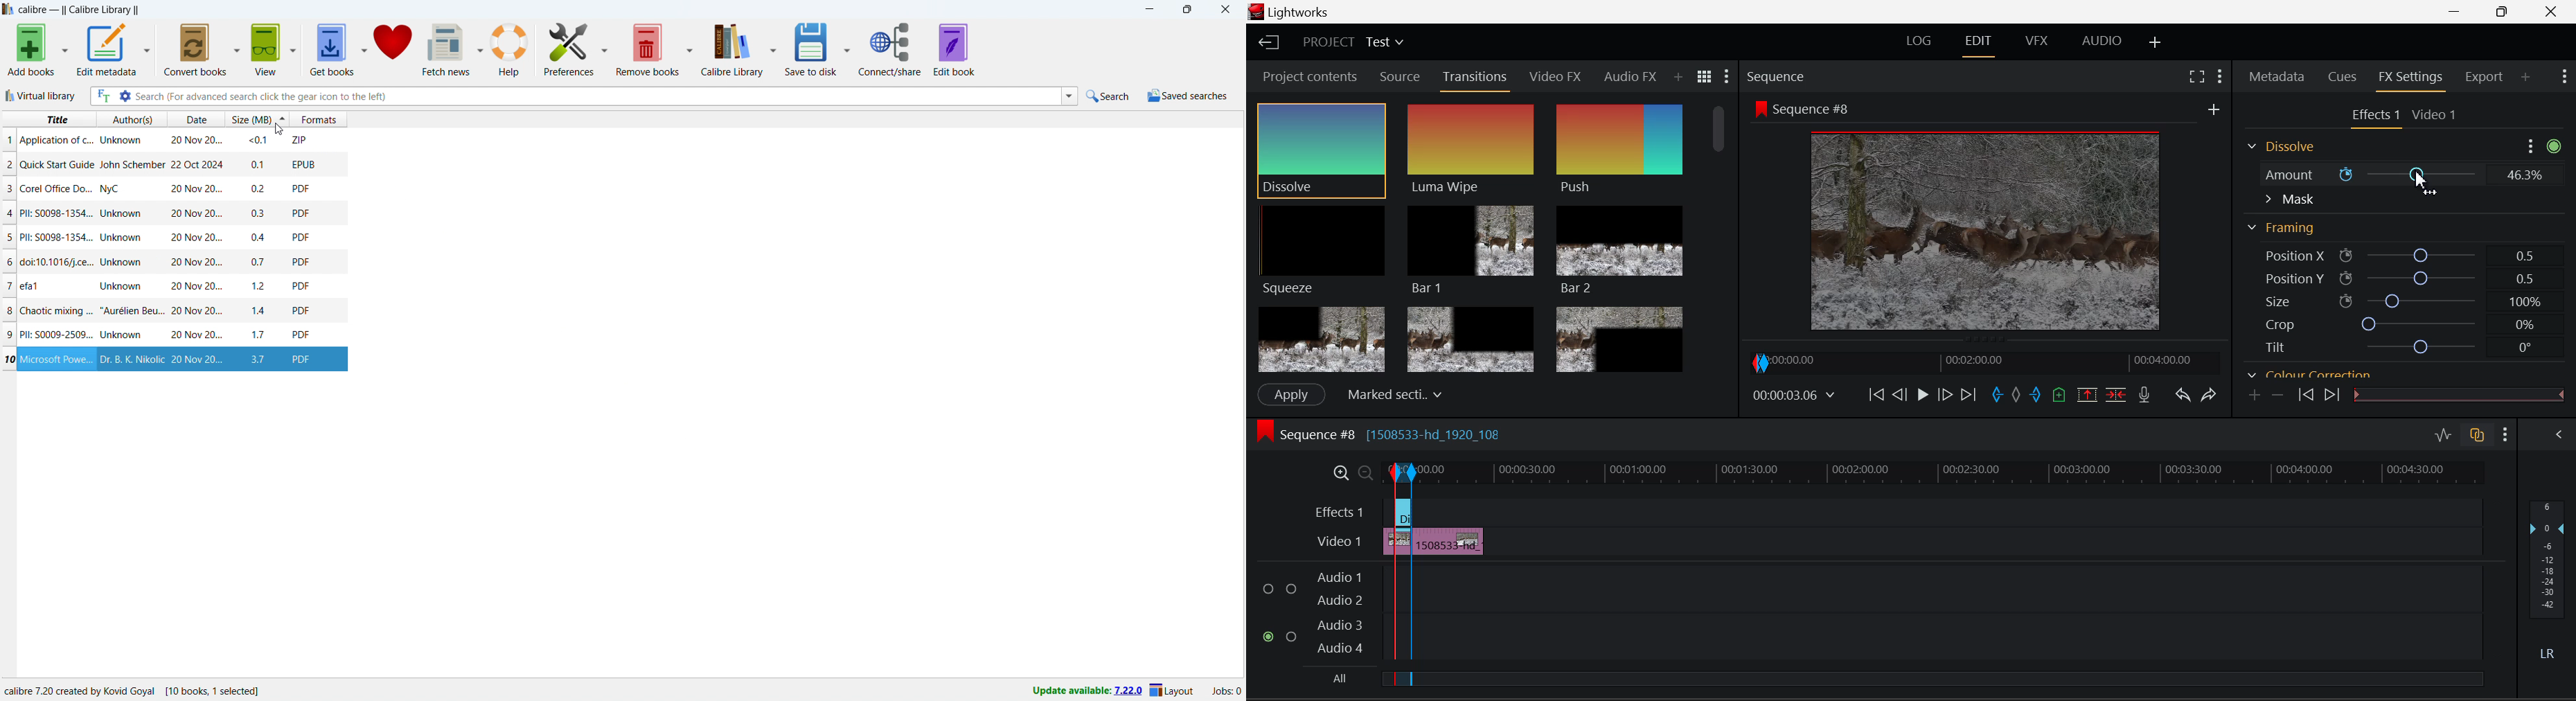  What do you see at coordinates (32, 49) in the screenshot?
I see `add books` at bounding box center [32, 49].